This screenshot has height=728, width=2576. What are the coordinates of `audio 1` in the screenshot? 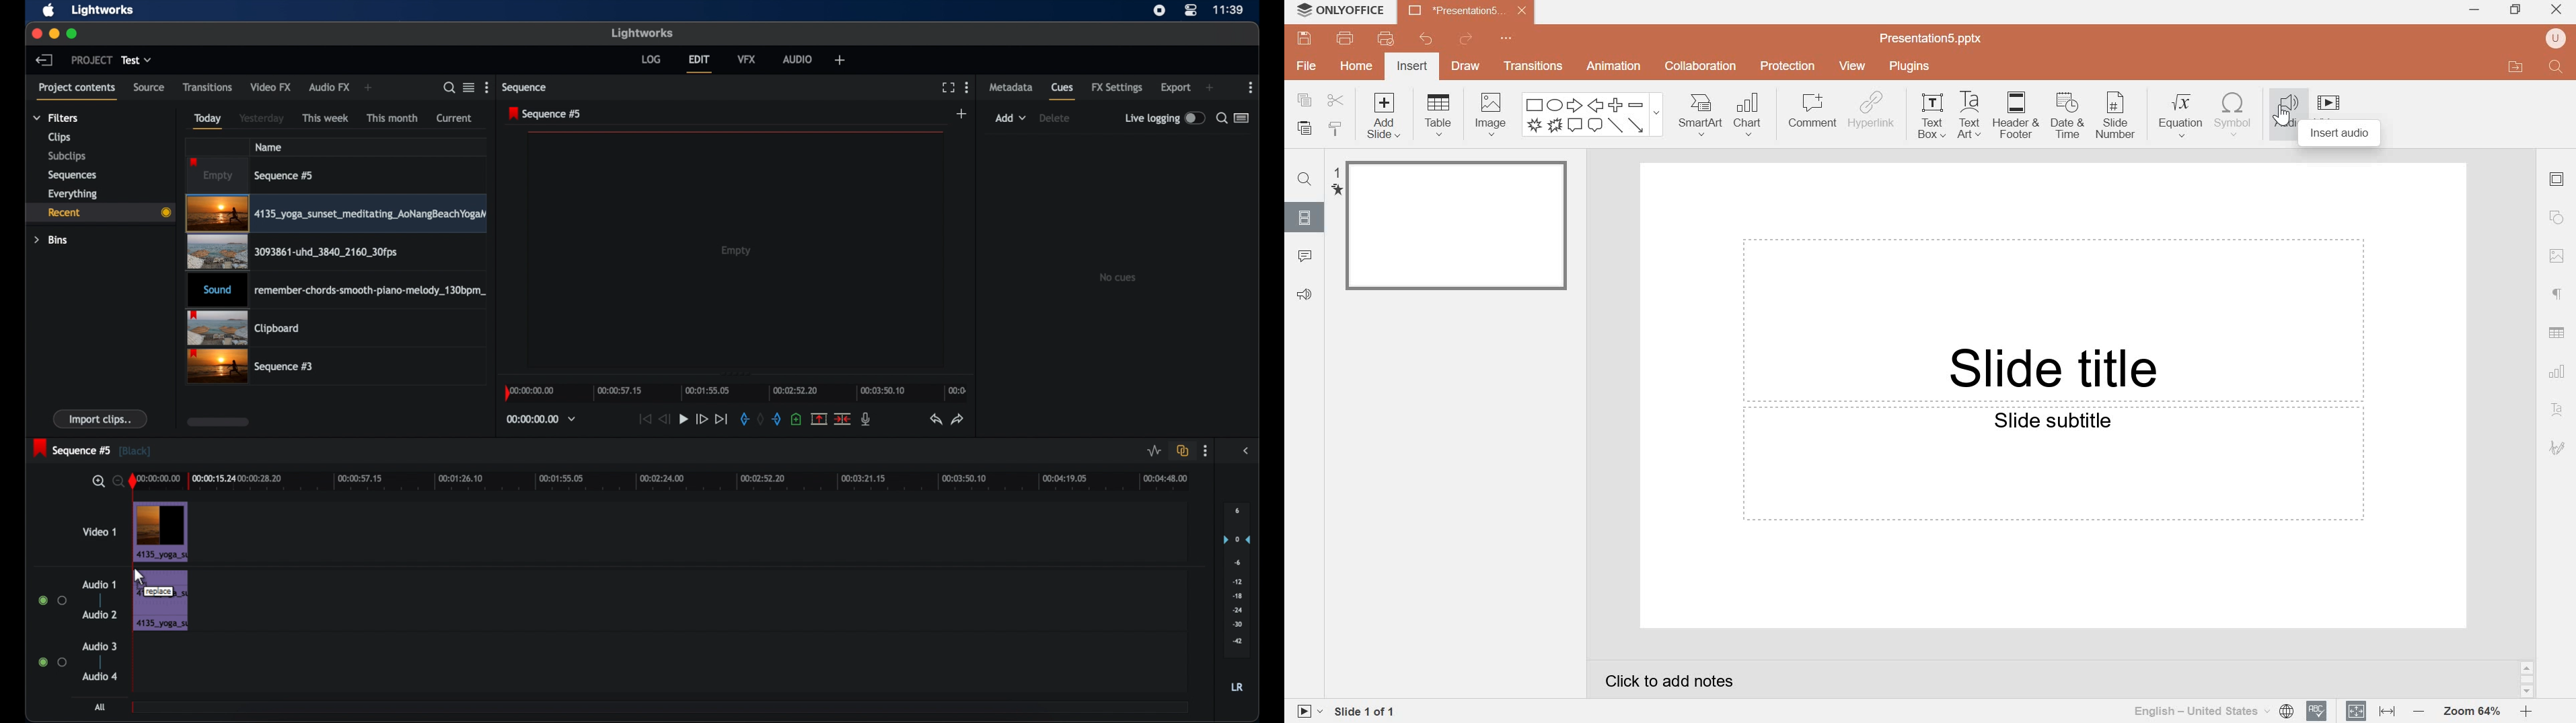 It's located at (100, 584).